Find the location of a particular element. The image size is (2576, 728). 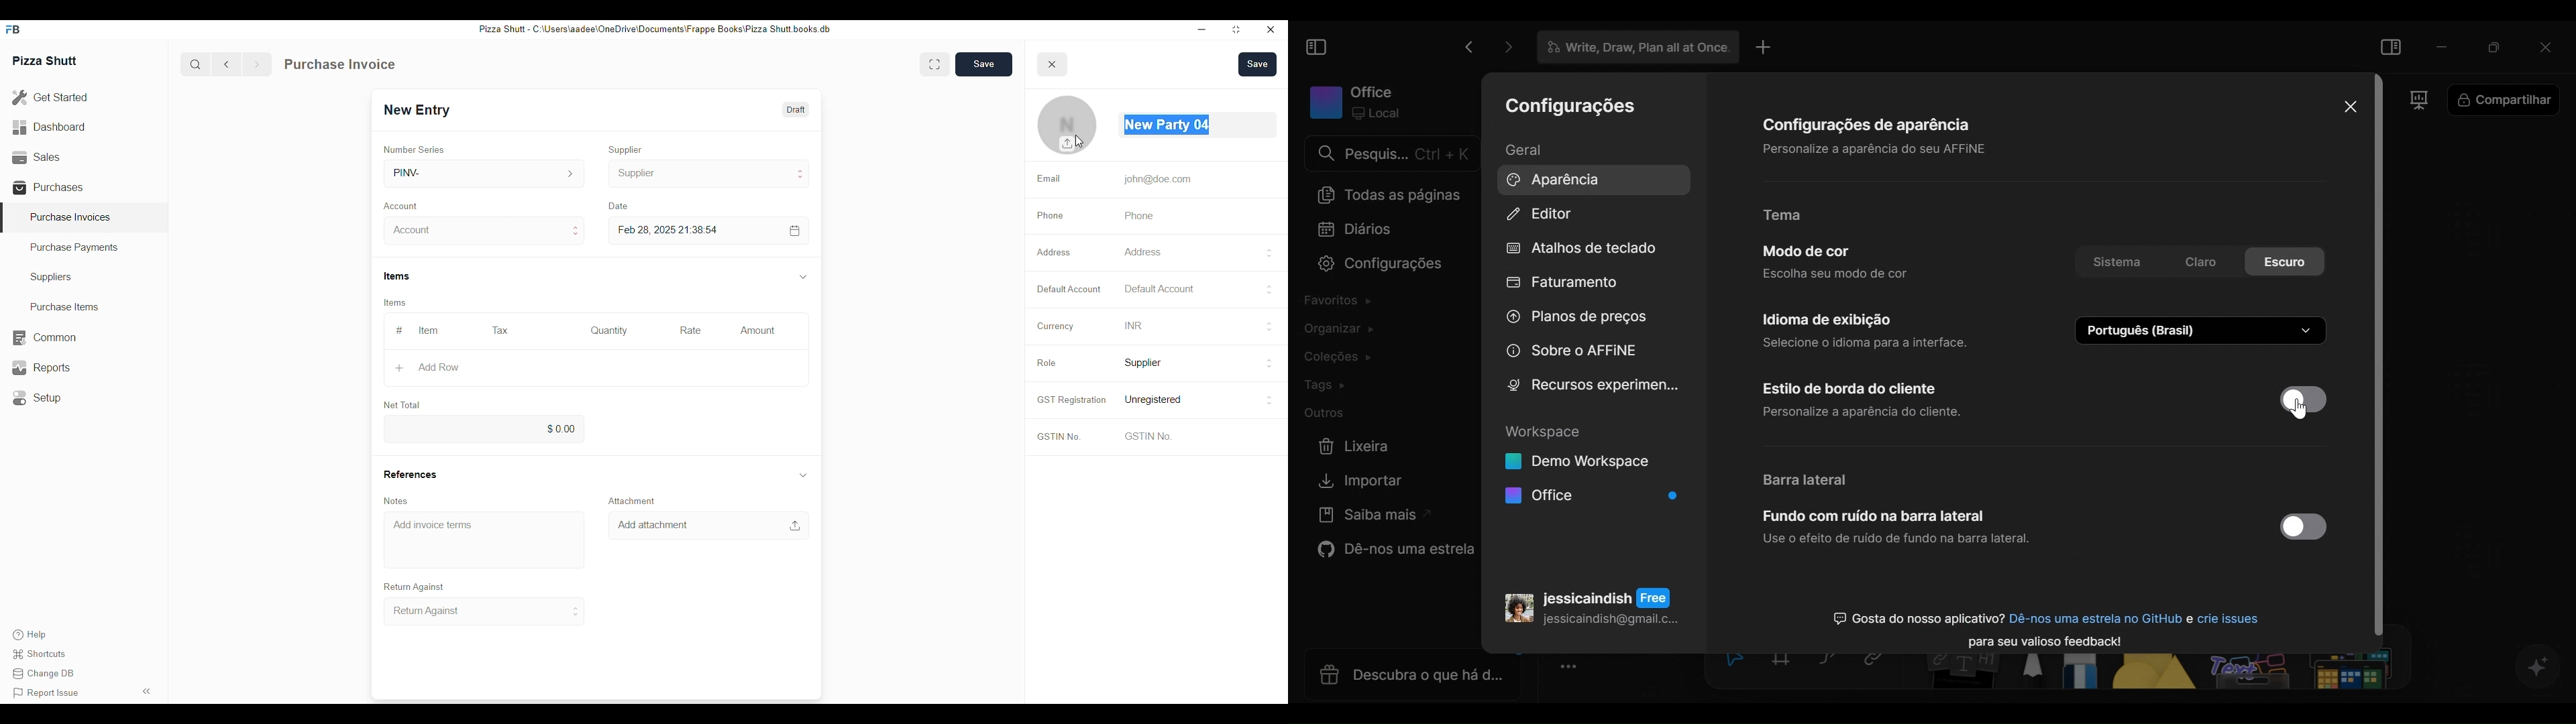

Star us is located at coordinates (1391, 552).